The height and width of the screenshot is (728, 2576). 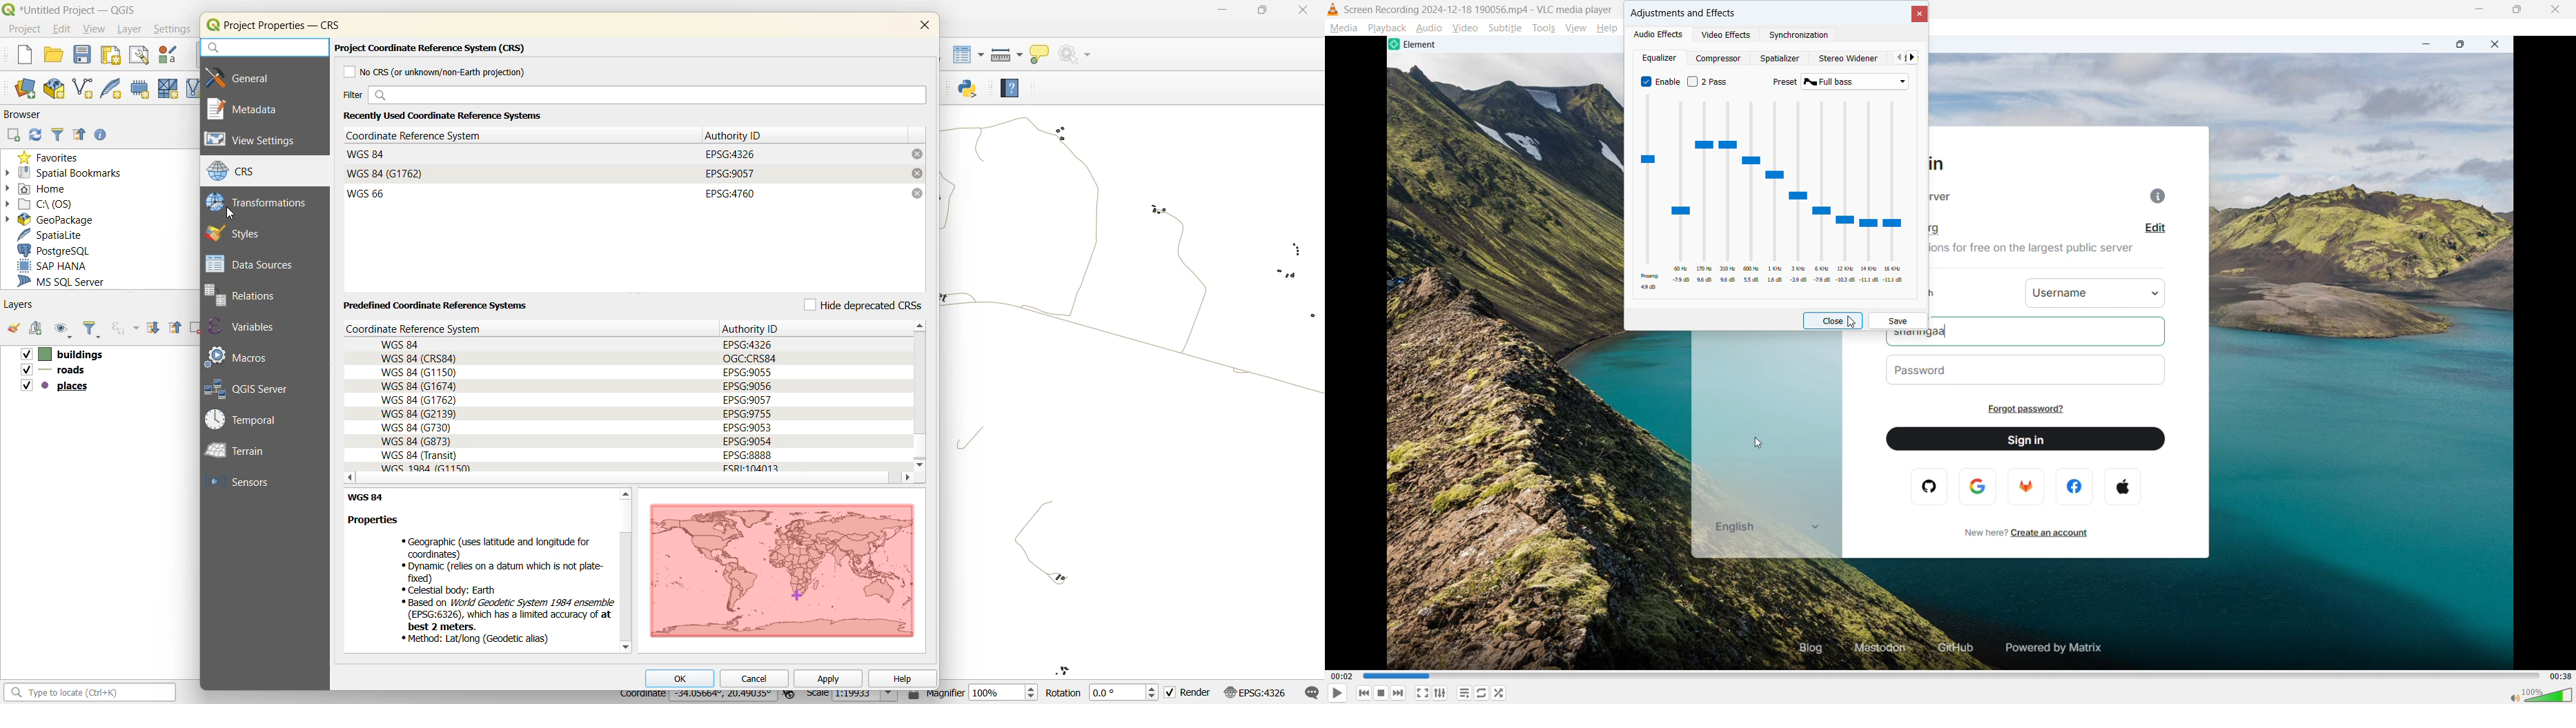 I want to click on Audio , so click(x=1430, y=27).